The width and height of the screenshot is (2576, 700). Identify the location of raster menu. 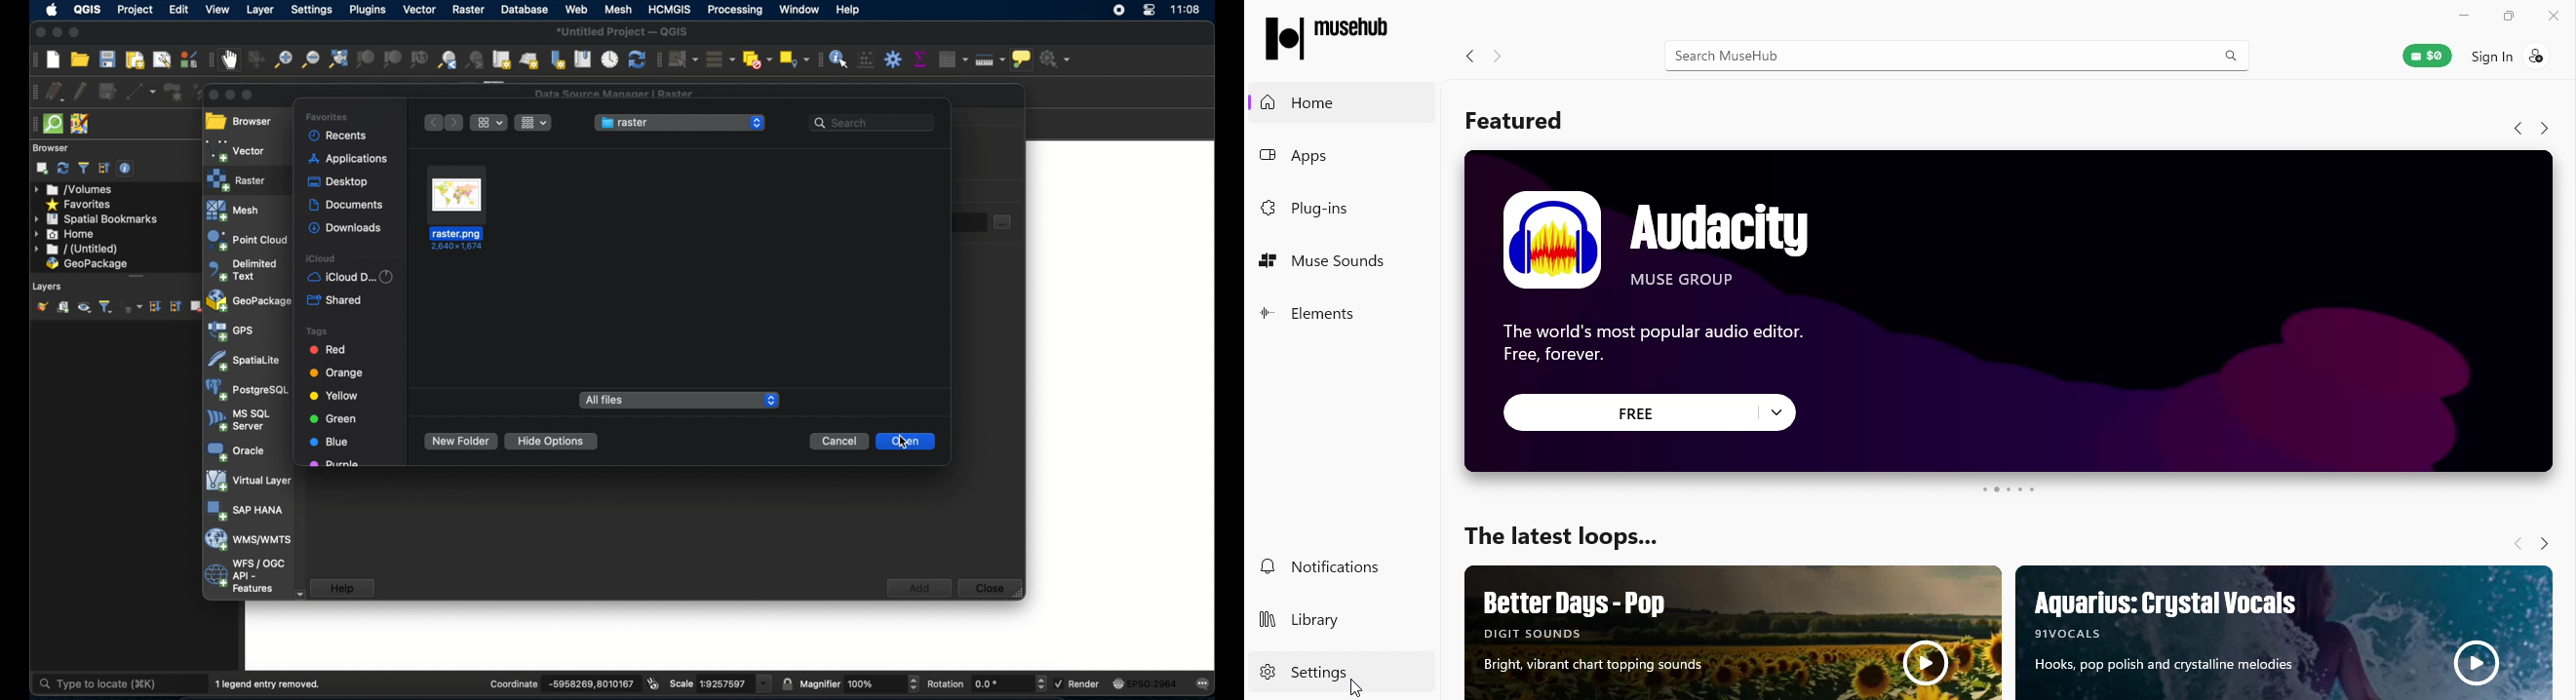
(679, 123).